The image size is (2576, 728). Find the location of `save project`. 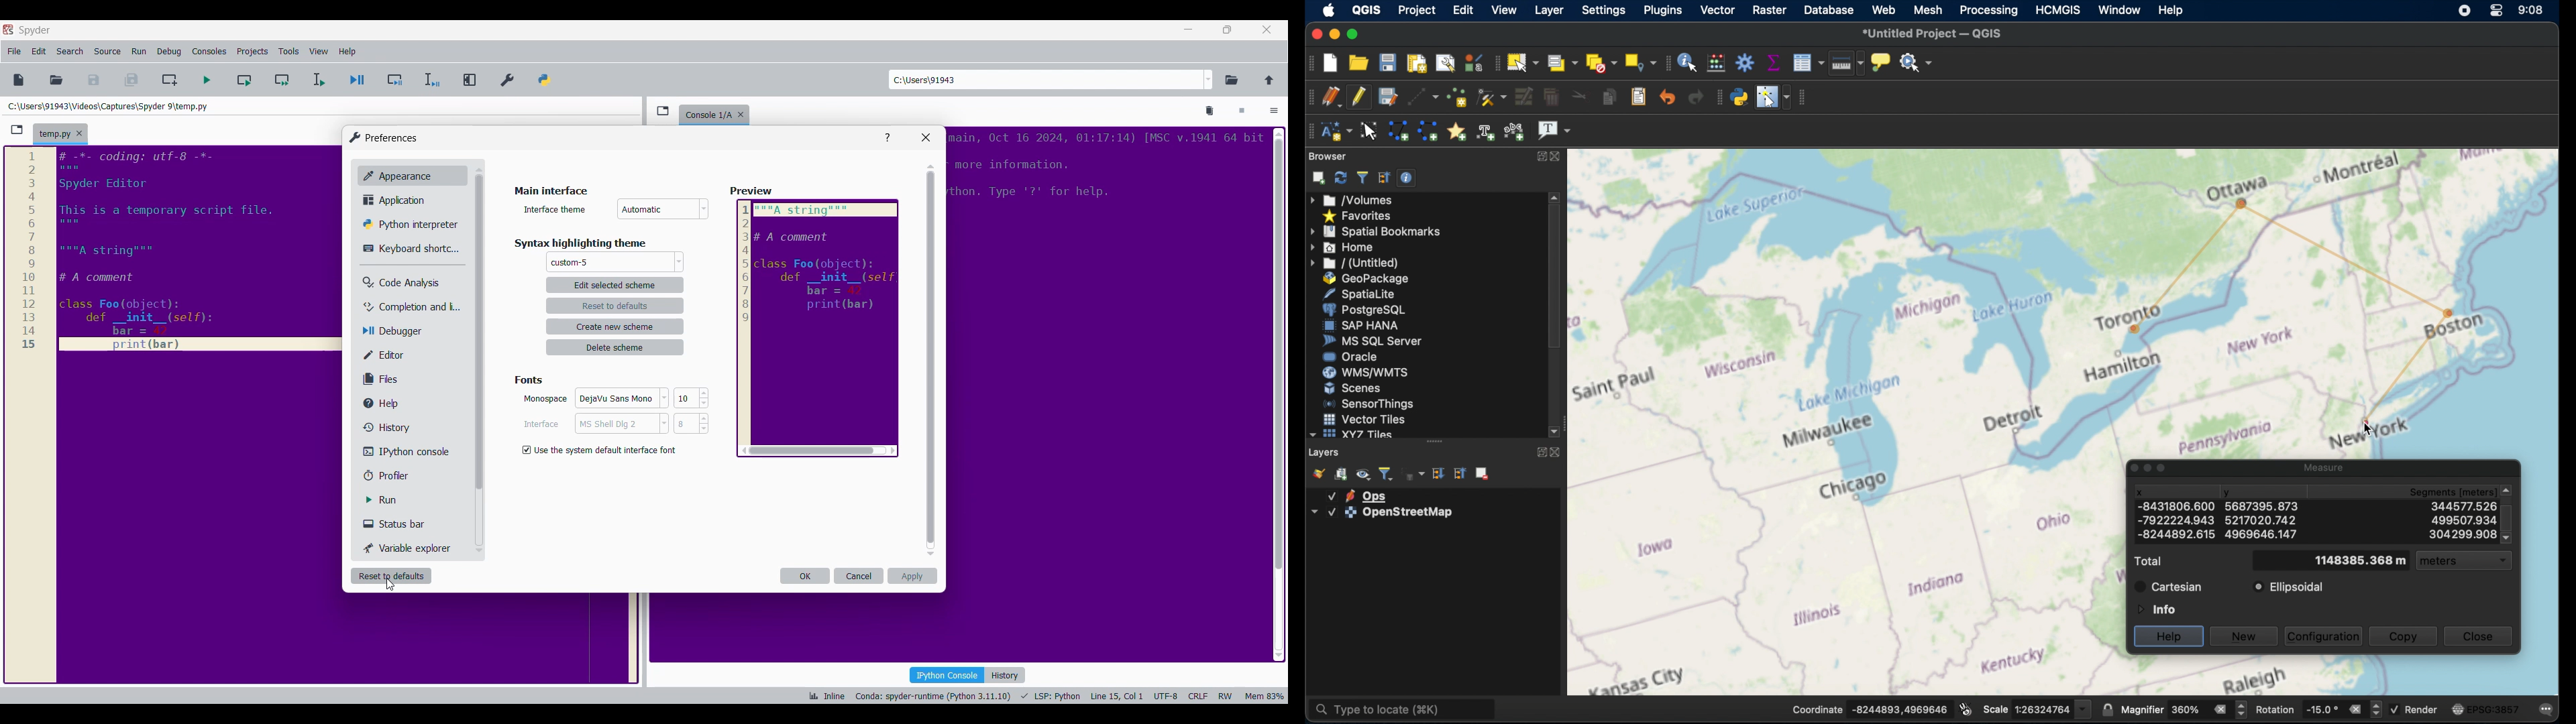

save project is located at coordinates (1388, 62).